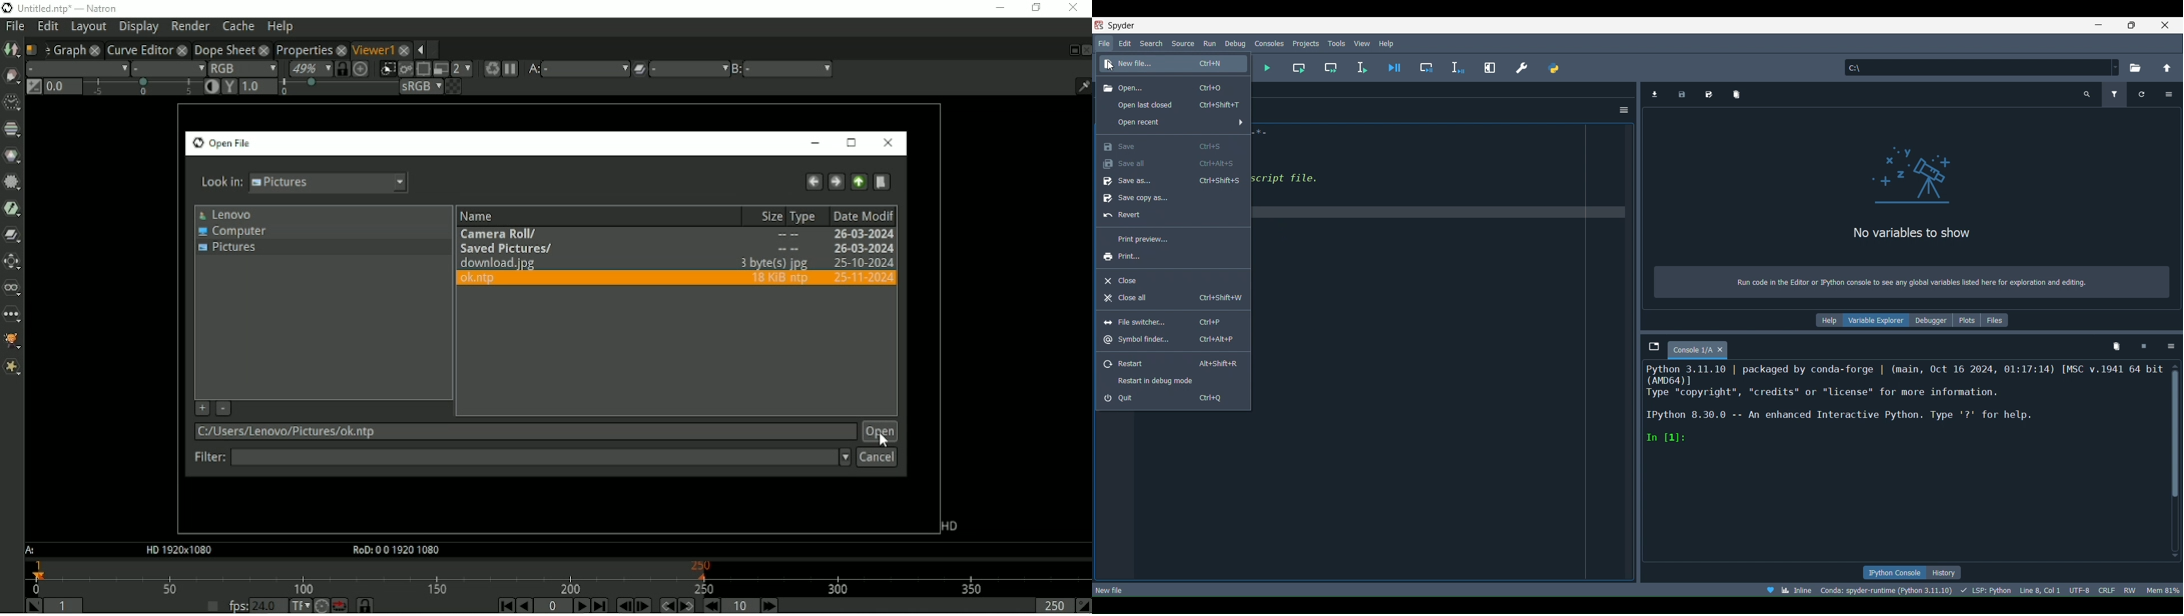  What do you see at coordinates (1157, 380) in the screenshot?
I see `Restart in debug` at bounding box center [1157, 380].